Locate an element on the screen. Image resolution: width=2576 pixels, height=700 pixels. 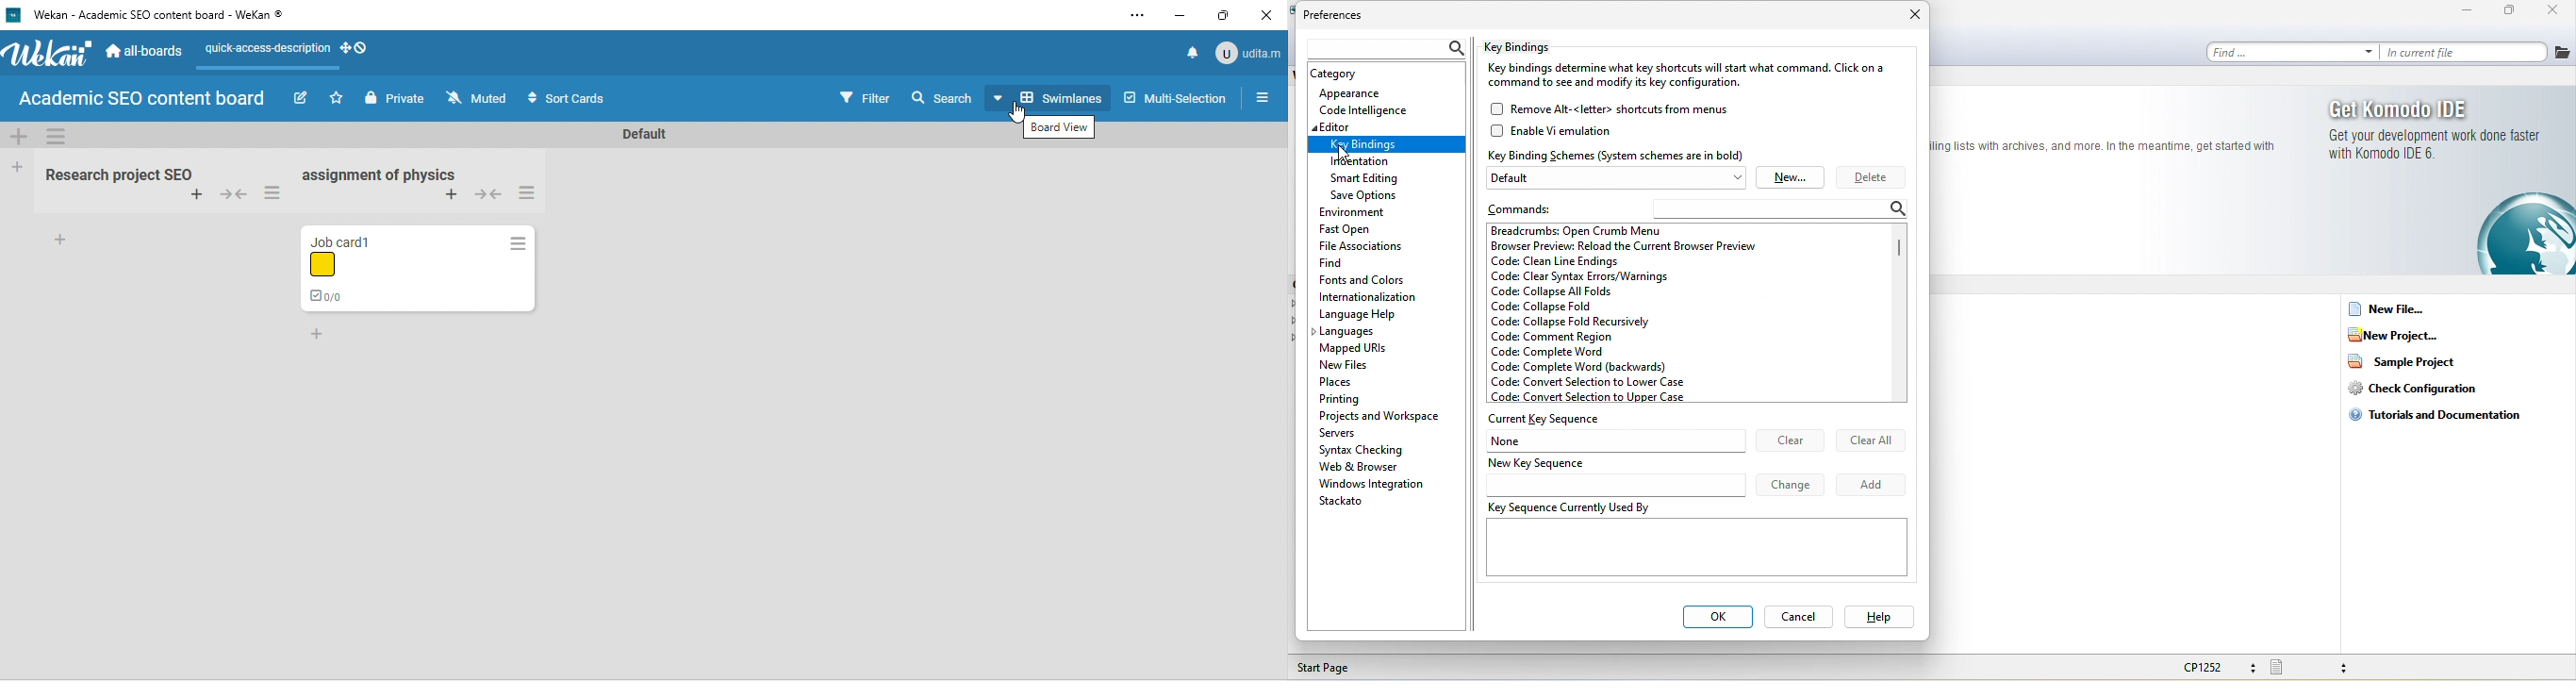
add is located at coordinates (320, 335).